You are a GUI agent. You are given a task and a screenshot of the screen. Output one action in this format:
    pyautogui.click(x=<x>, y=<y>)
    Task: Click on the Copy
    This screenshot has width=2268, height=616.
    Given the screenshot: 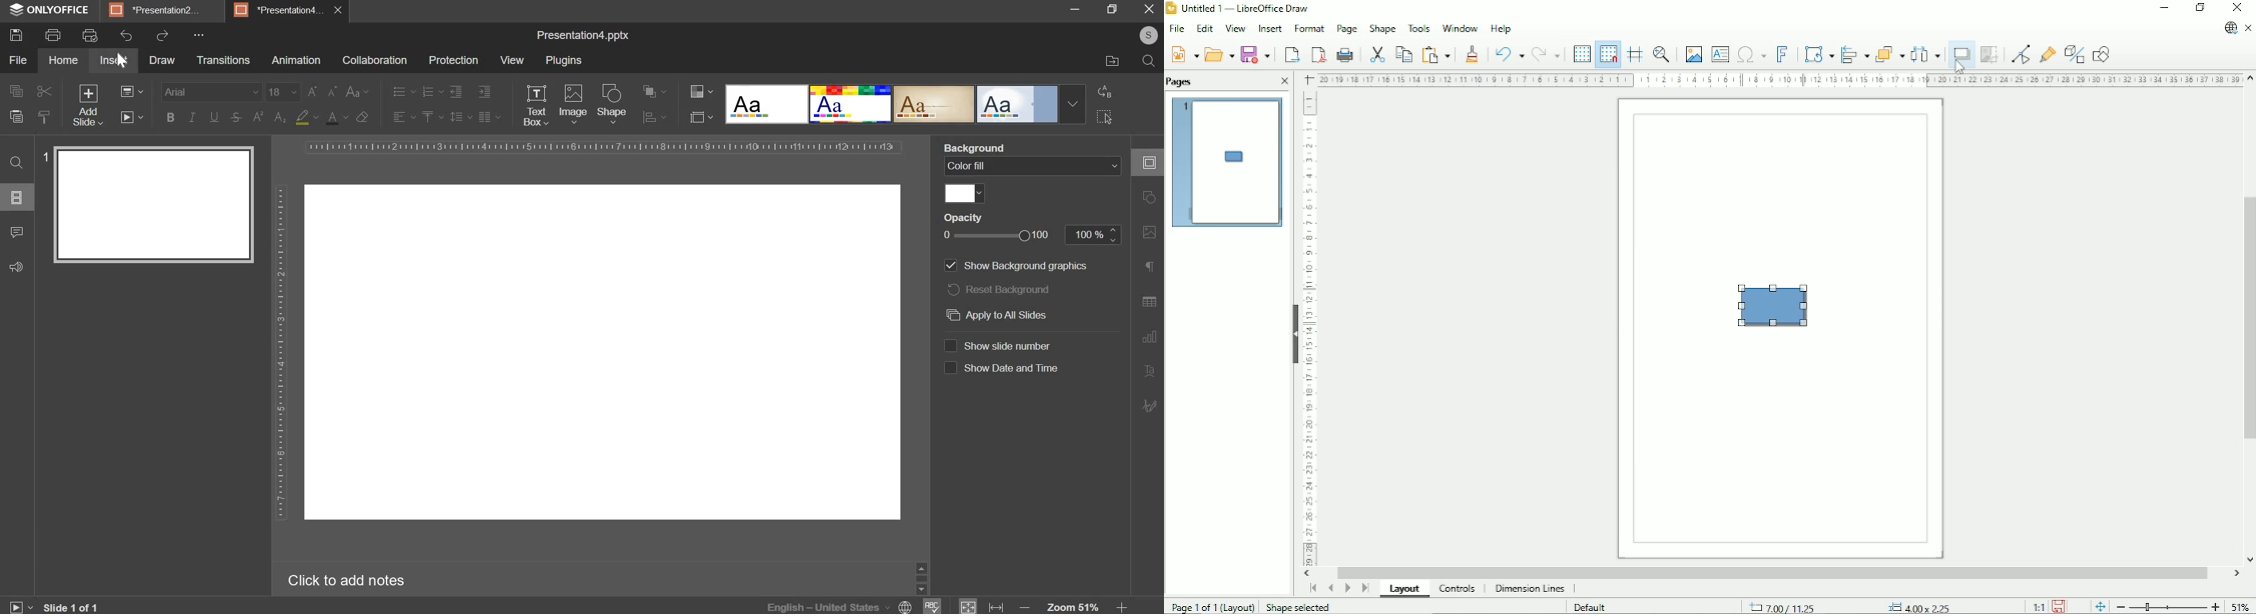 What is the action you would take?
    pyautogui.click(x=1403, y=54)
    